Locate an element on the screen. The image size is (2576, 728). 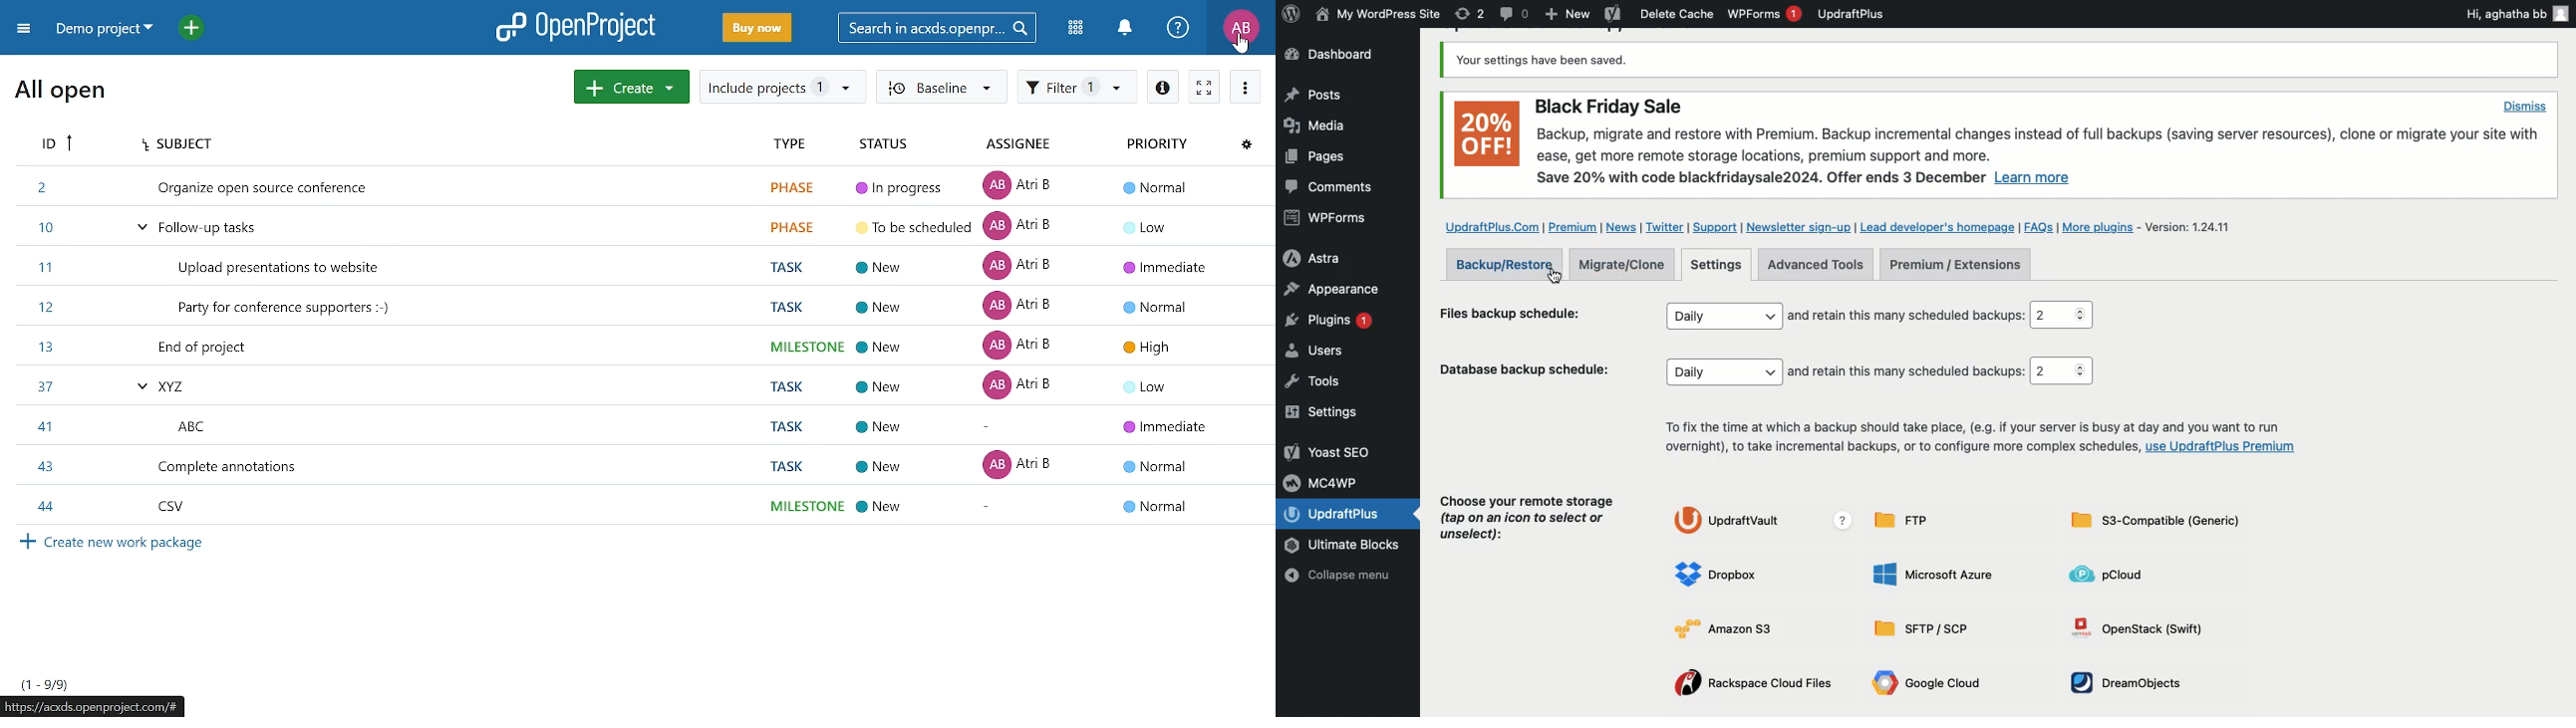
Help is located at coordinates (1179, 29).